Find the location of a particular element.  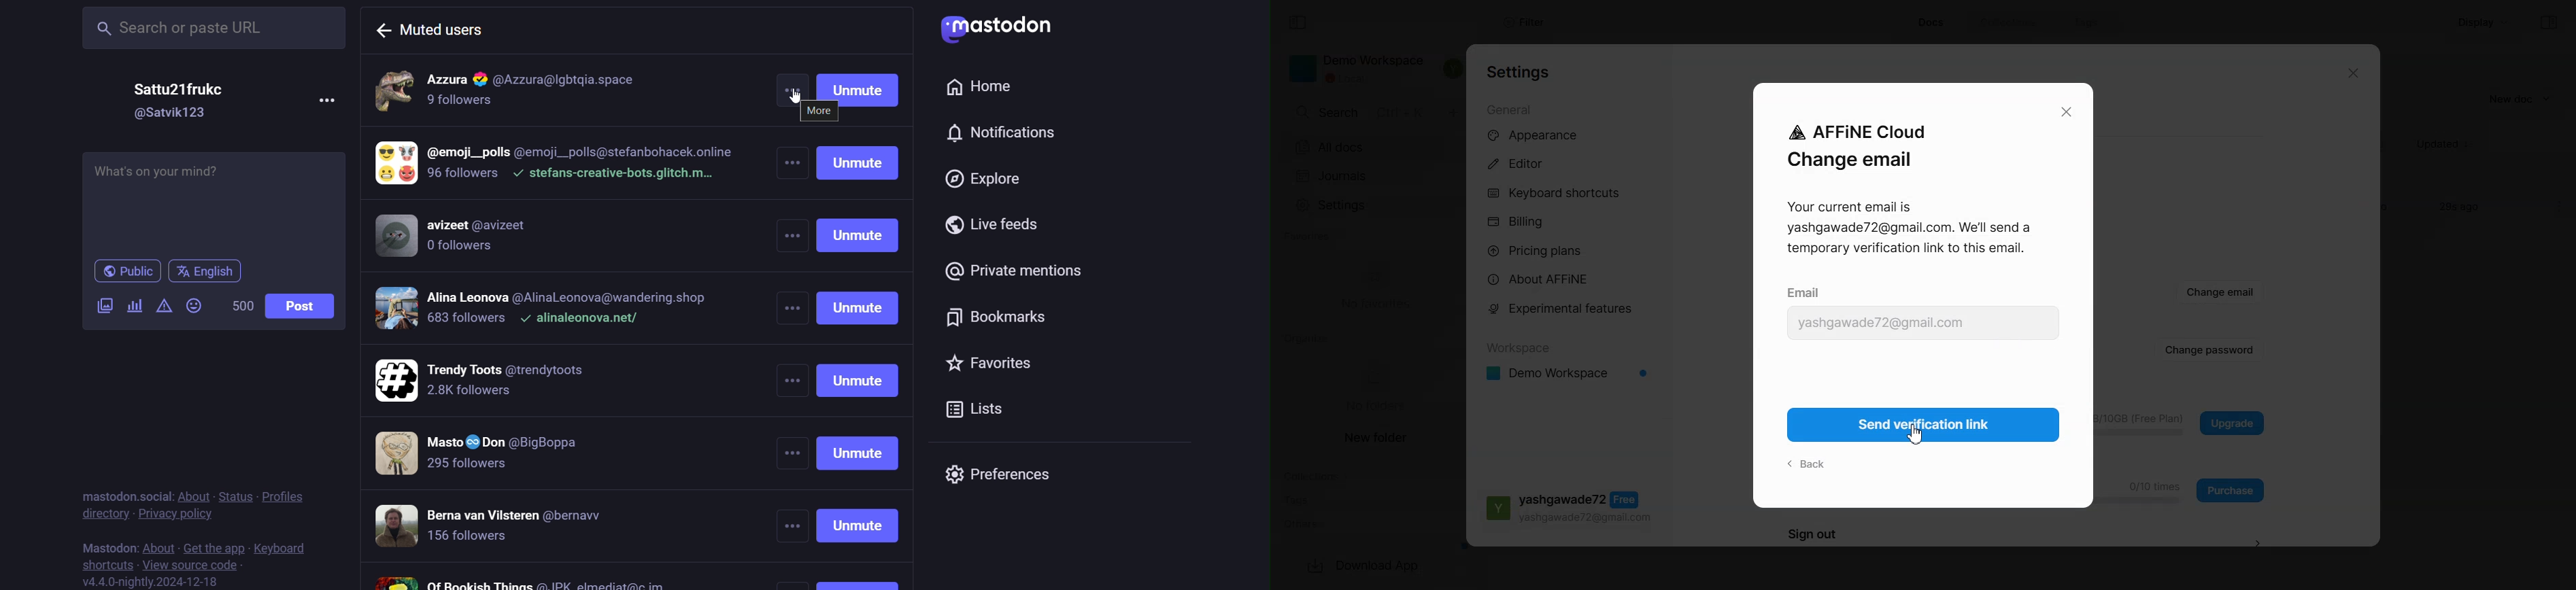

live feed is located at coordinates (994, 224).